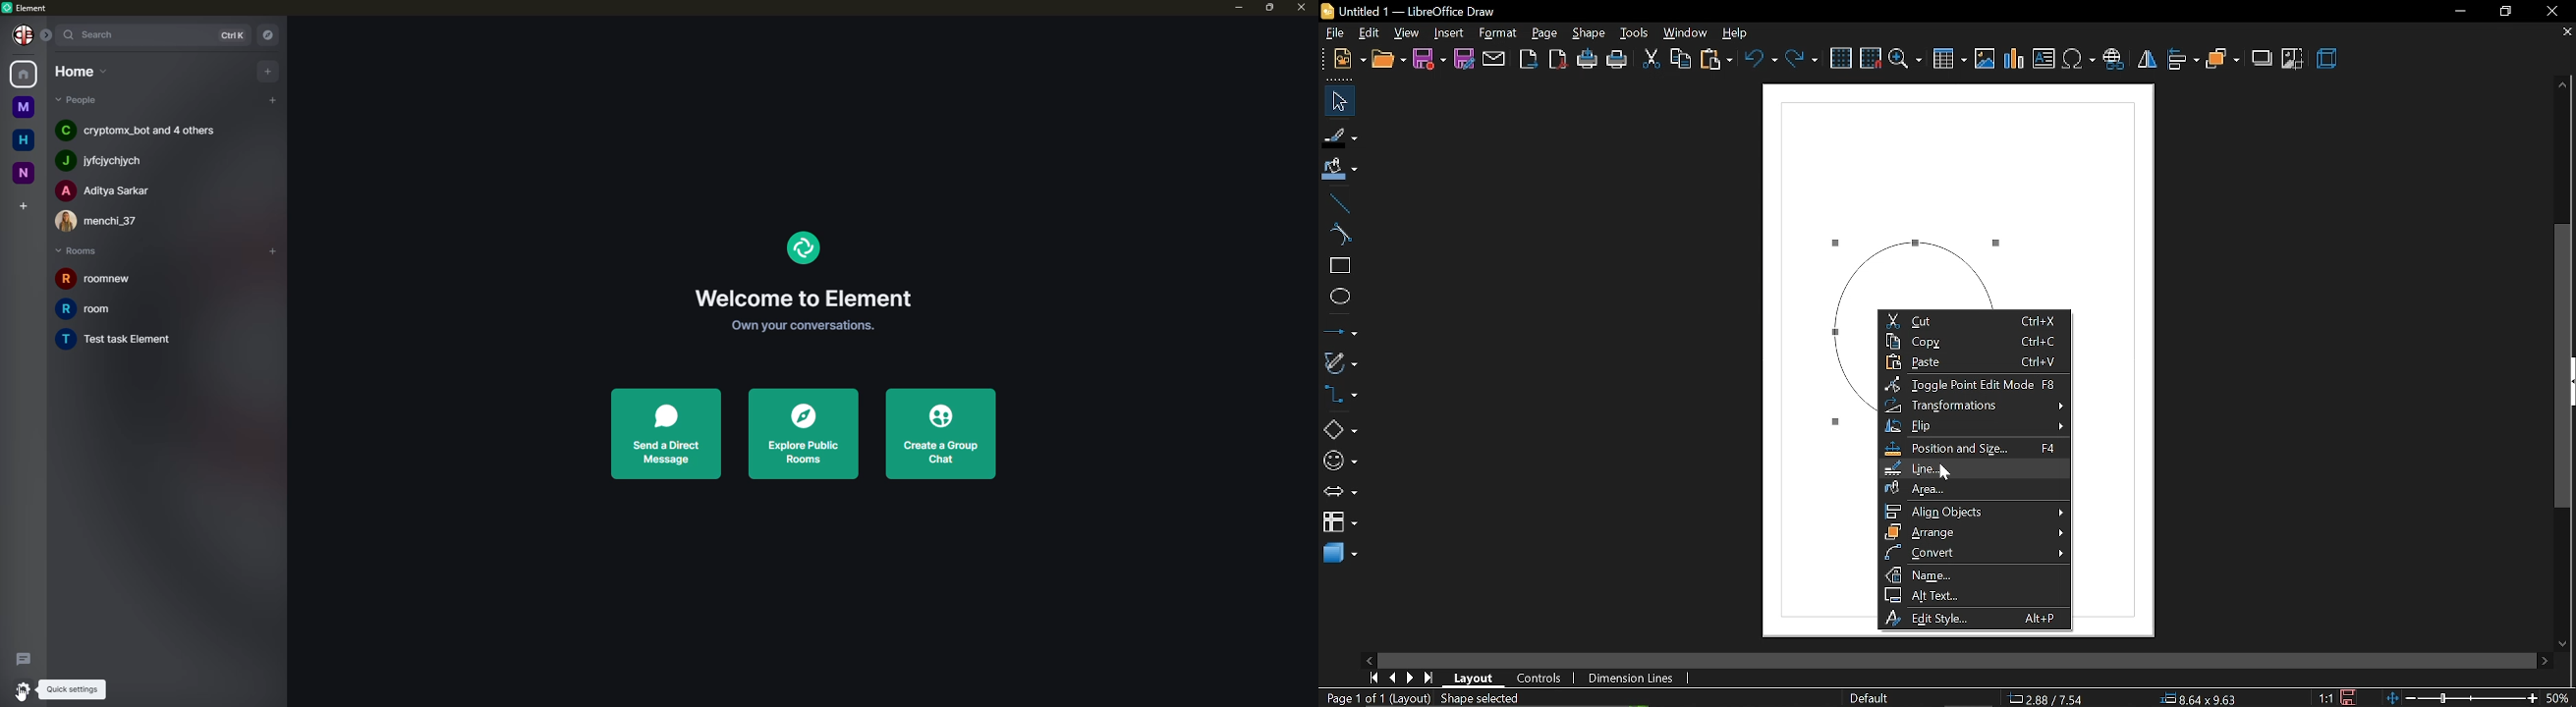  What do you see at coordinates (1977, 620) in the screenshot?
I see `edit style` at bounding box center [1977, 620].